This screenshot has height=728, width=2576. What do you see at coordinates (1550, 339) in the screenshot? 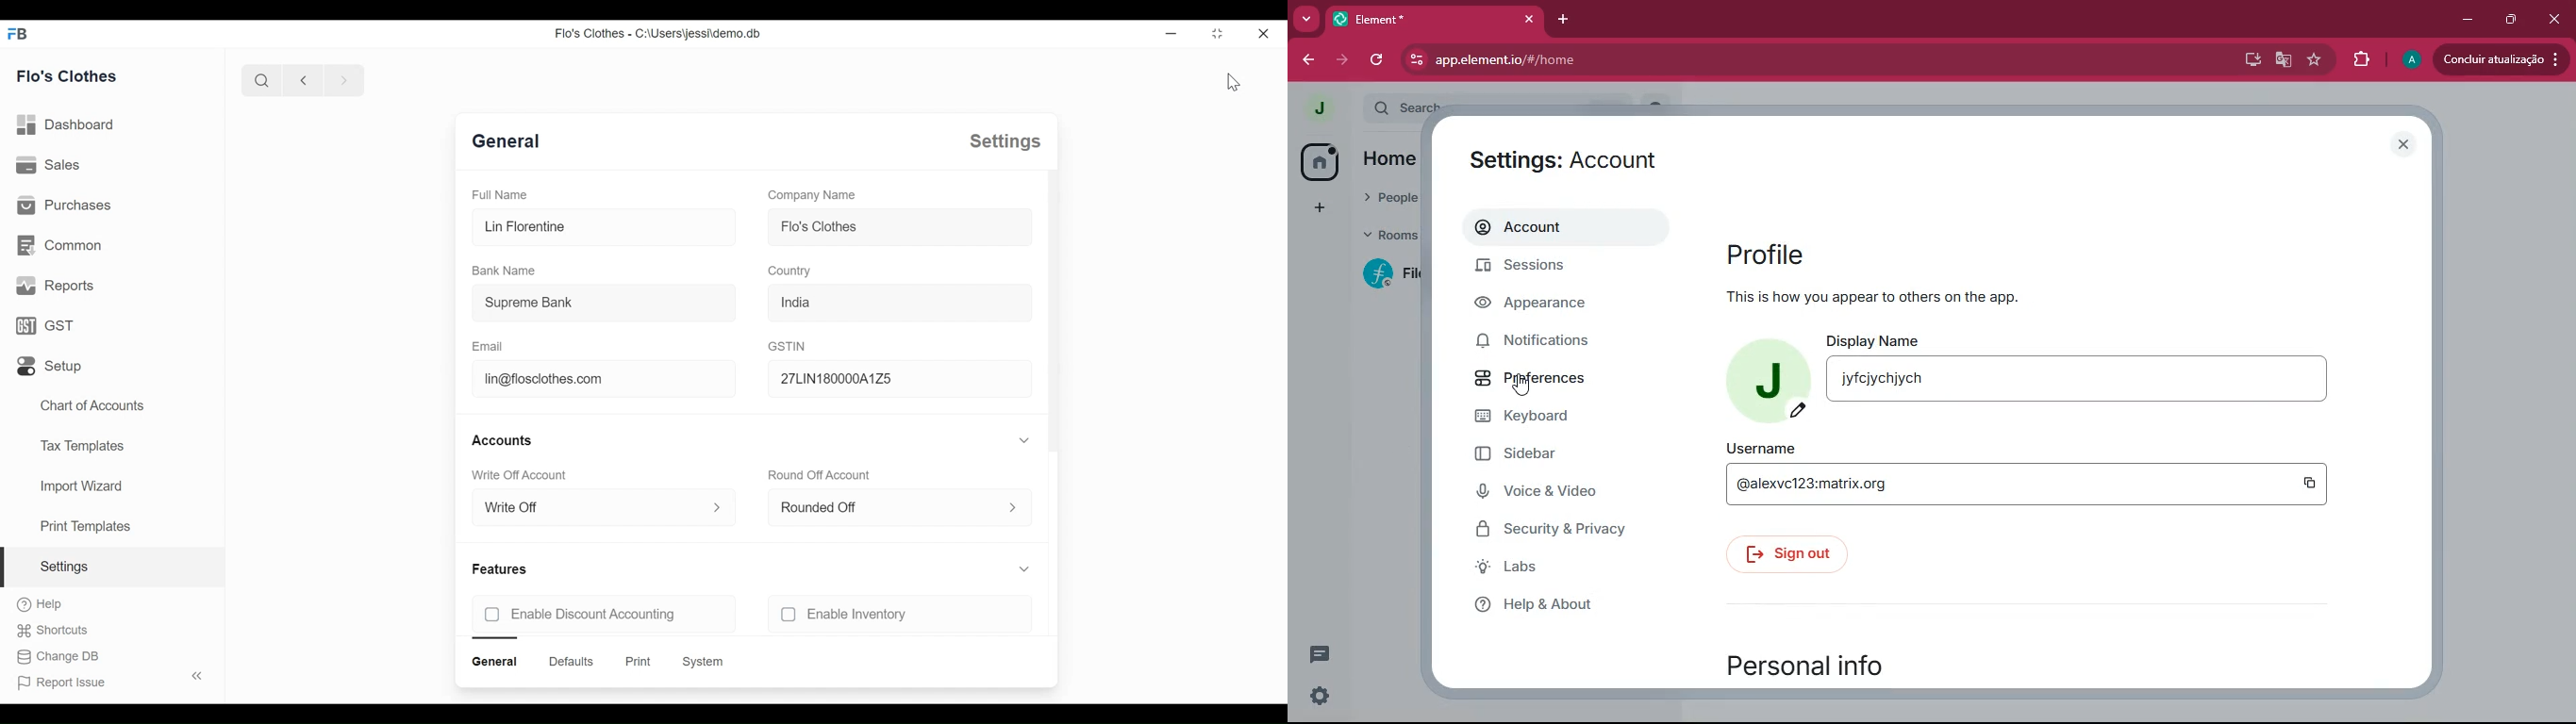
I see `notifications` at bounding box center [1550, 339].